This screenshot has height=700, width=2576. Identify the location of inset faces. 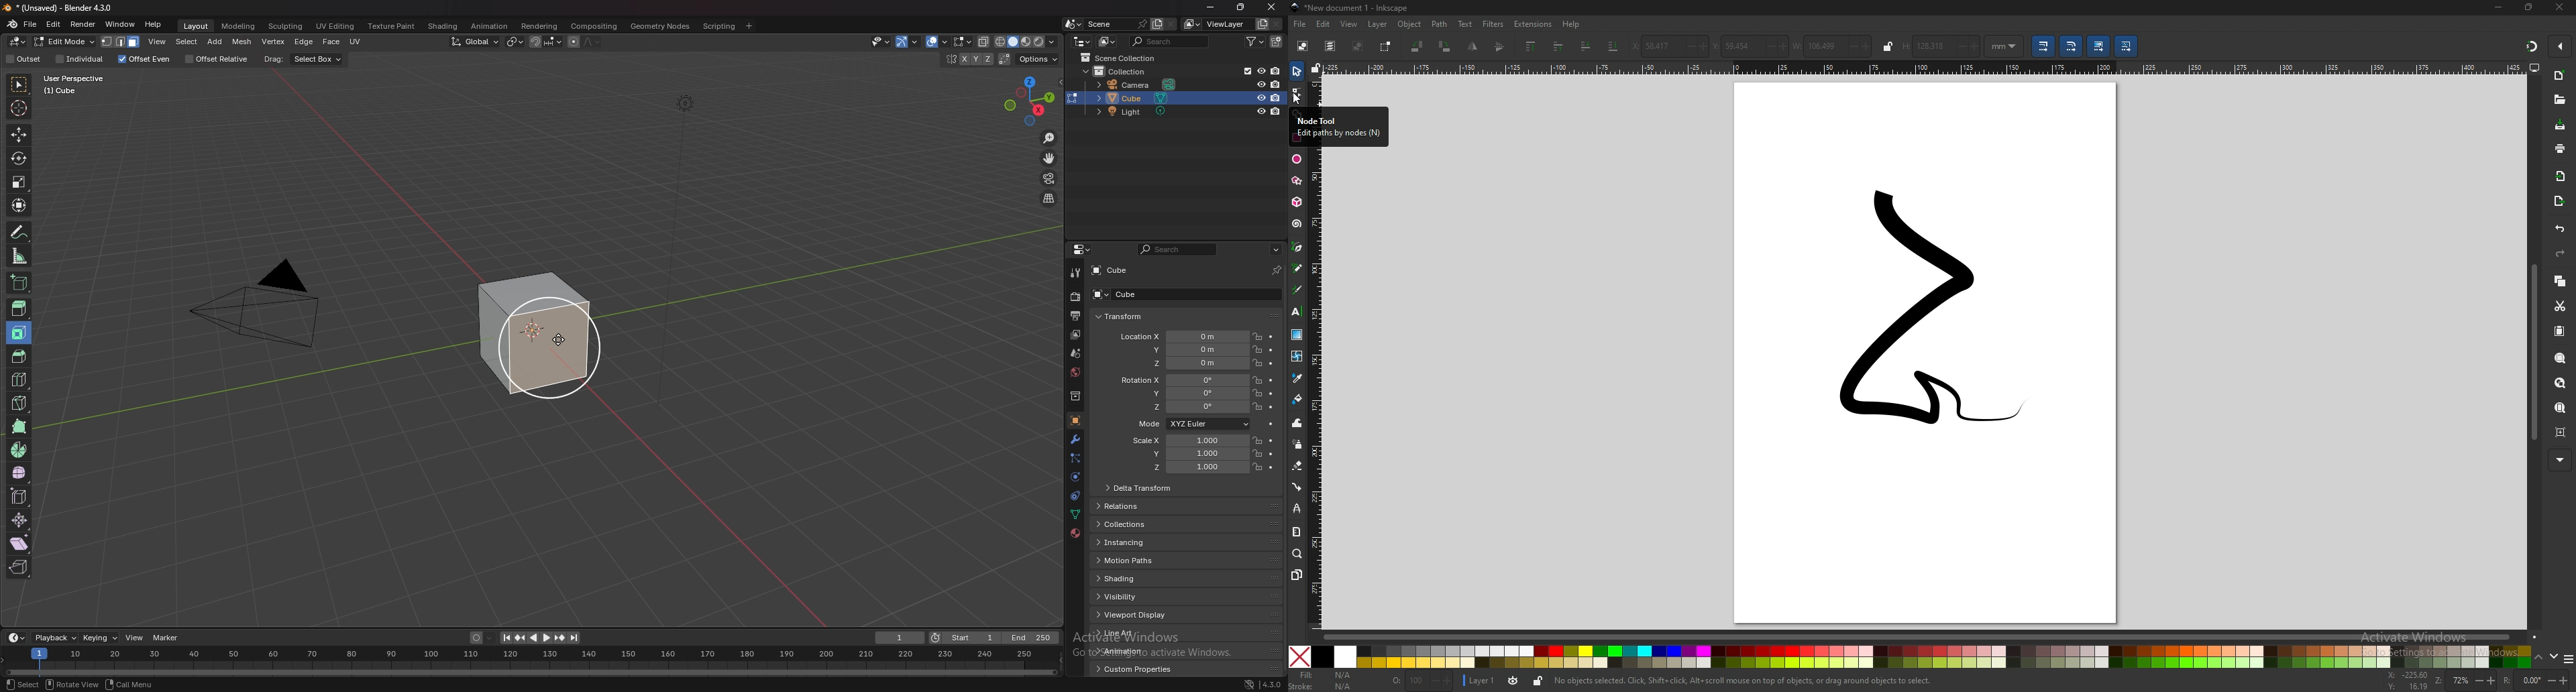
(19, 333).